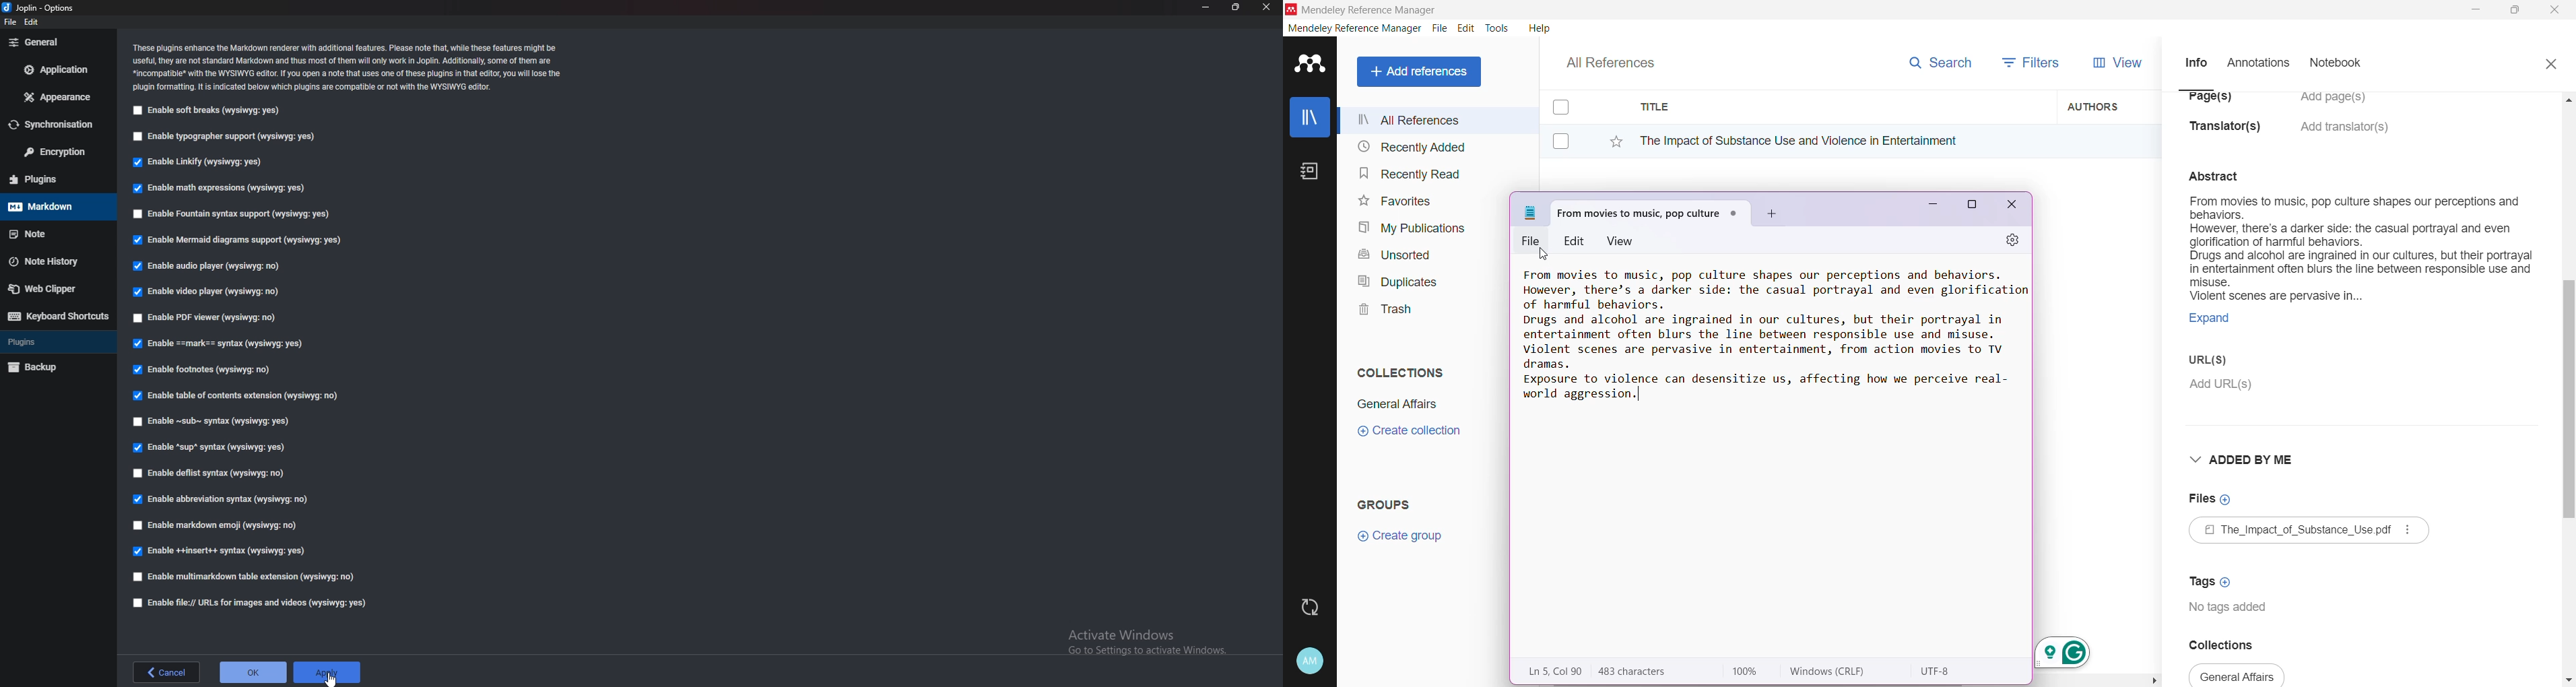 The image size is (2576, 700). What do you see at coordinates (237, 396) in the screenshot?
I see `Enable table of contents extension` at bounding box center [237, 396].